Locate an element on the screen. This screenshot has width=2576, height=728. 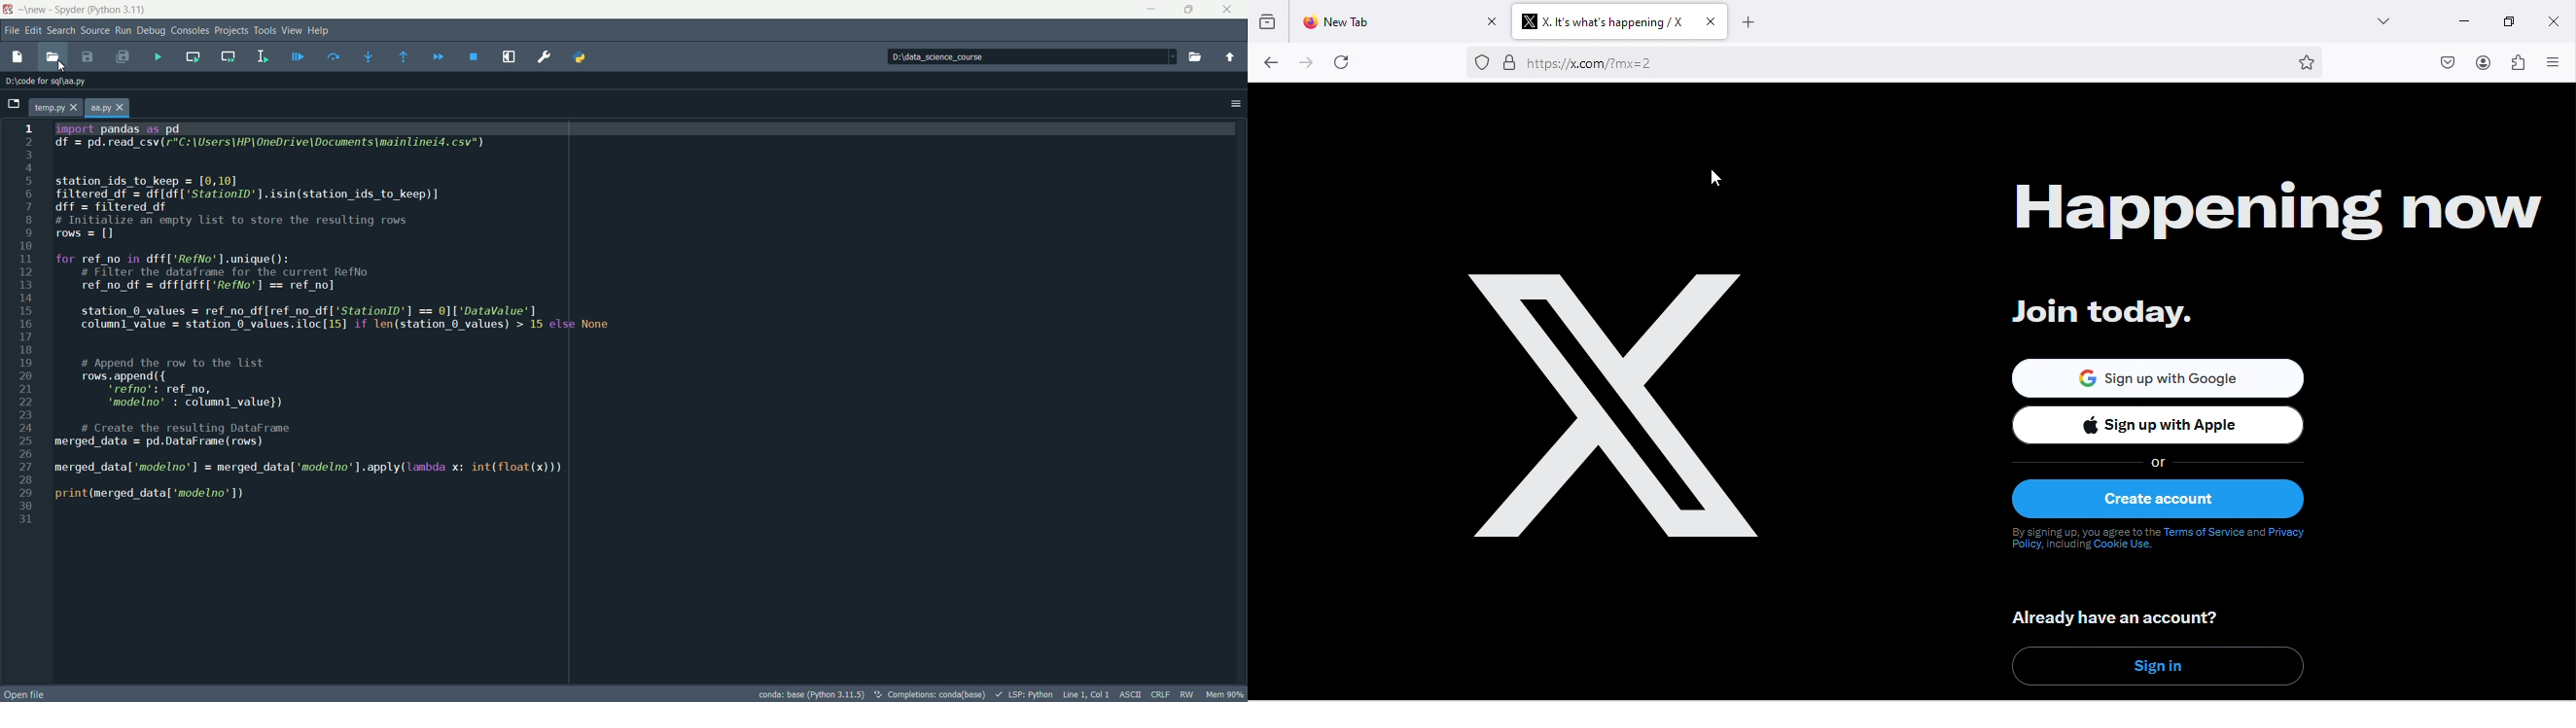
code Editor is located at coordinates (625, 399).